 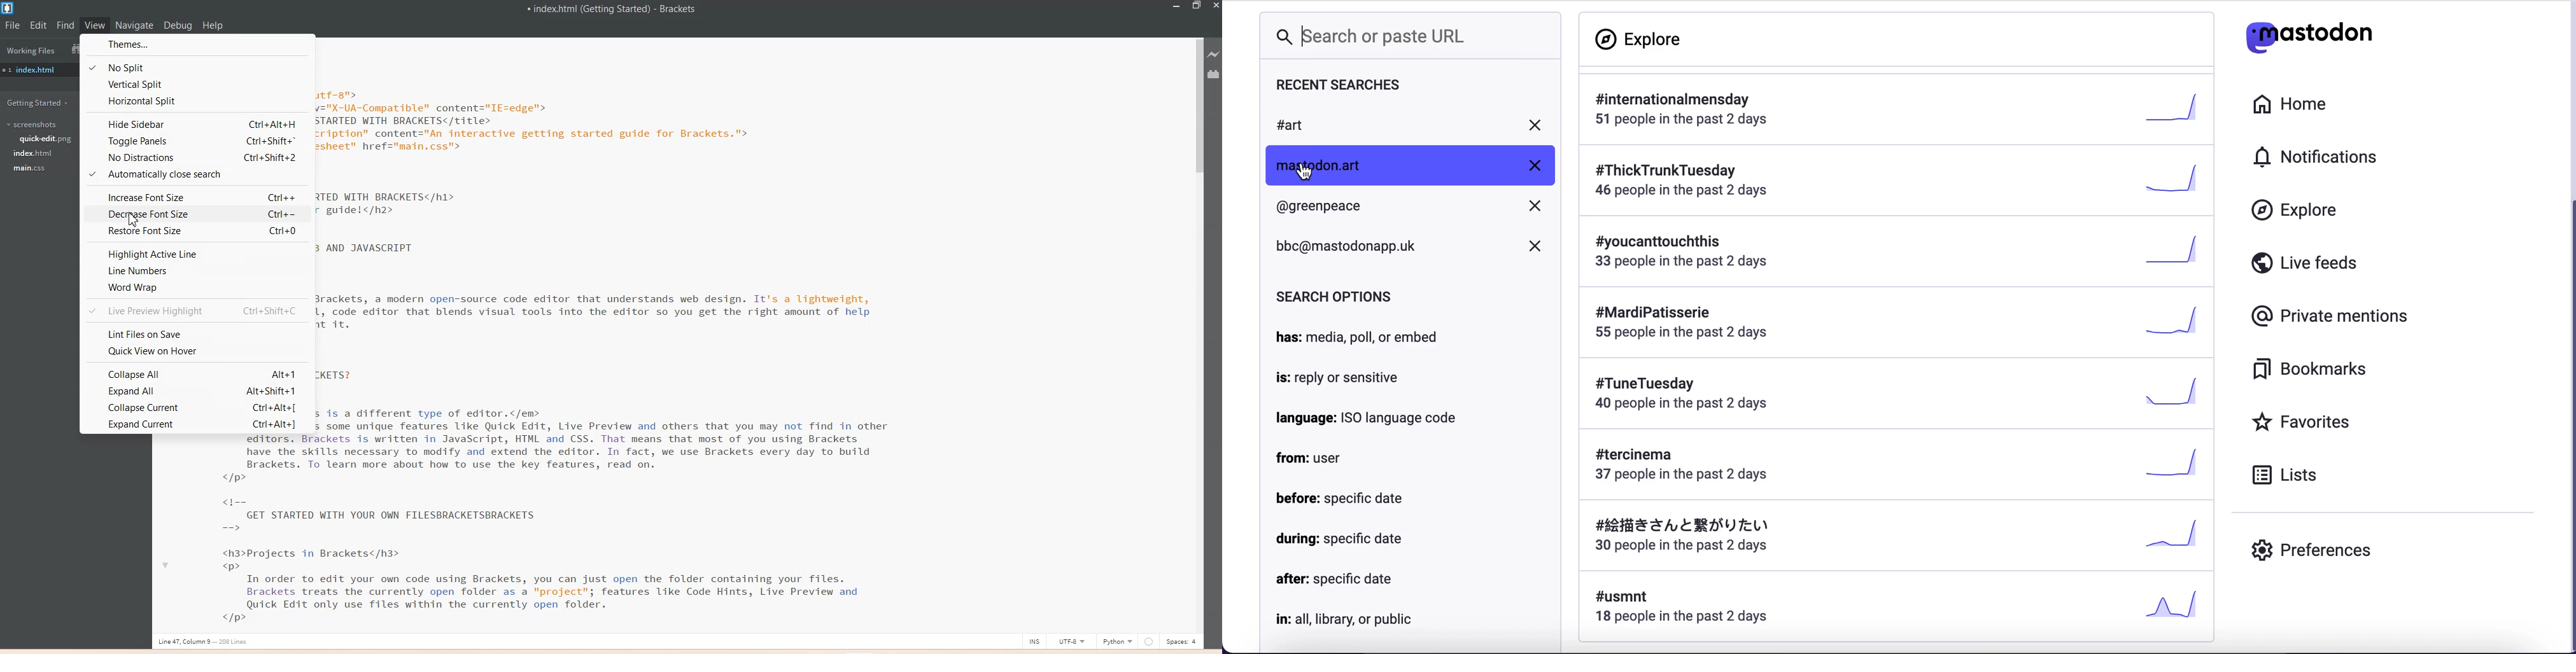 What do you see at coordinates (1343, 498) in the screenshot?
I see `before: specific dat` at bounding box center [1343, 498].